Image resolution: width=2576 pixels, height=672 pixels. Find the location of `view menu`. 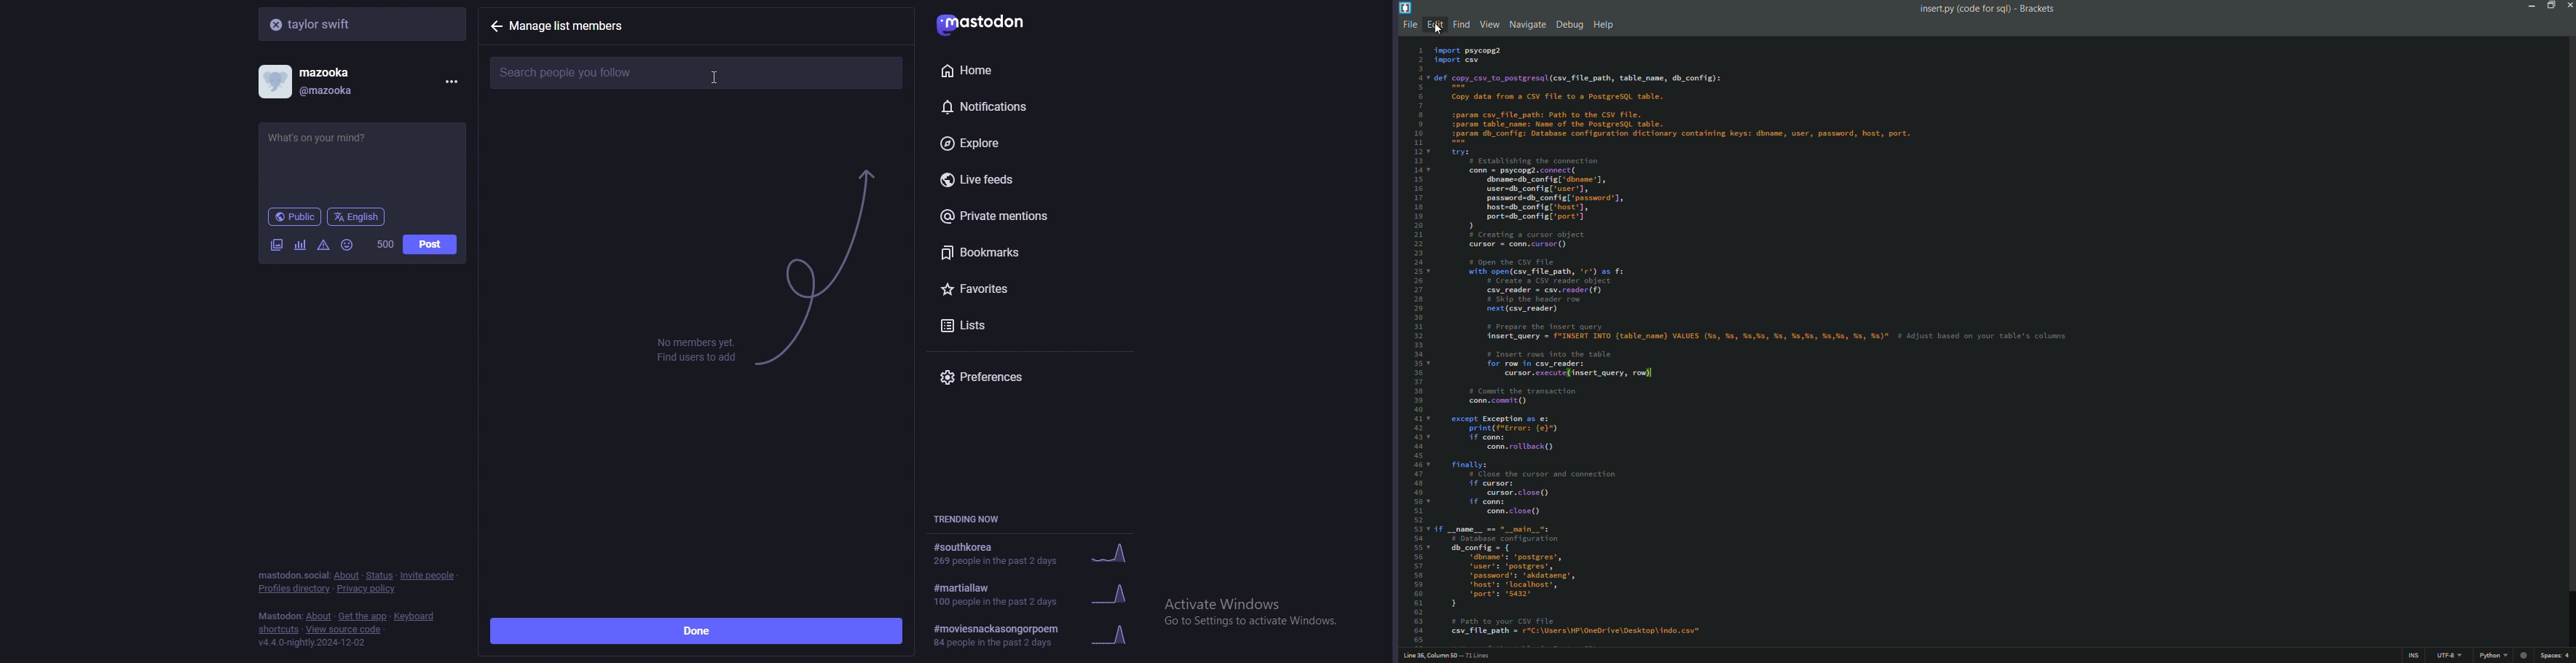

view menu is located at coordinates (1489, 24).